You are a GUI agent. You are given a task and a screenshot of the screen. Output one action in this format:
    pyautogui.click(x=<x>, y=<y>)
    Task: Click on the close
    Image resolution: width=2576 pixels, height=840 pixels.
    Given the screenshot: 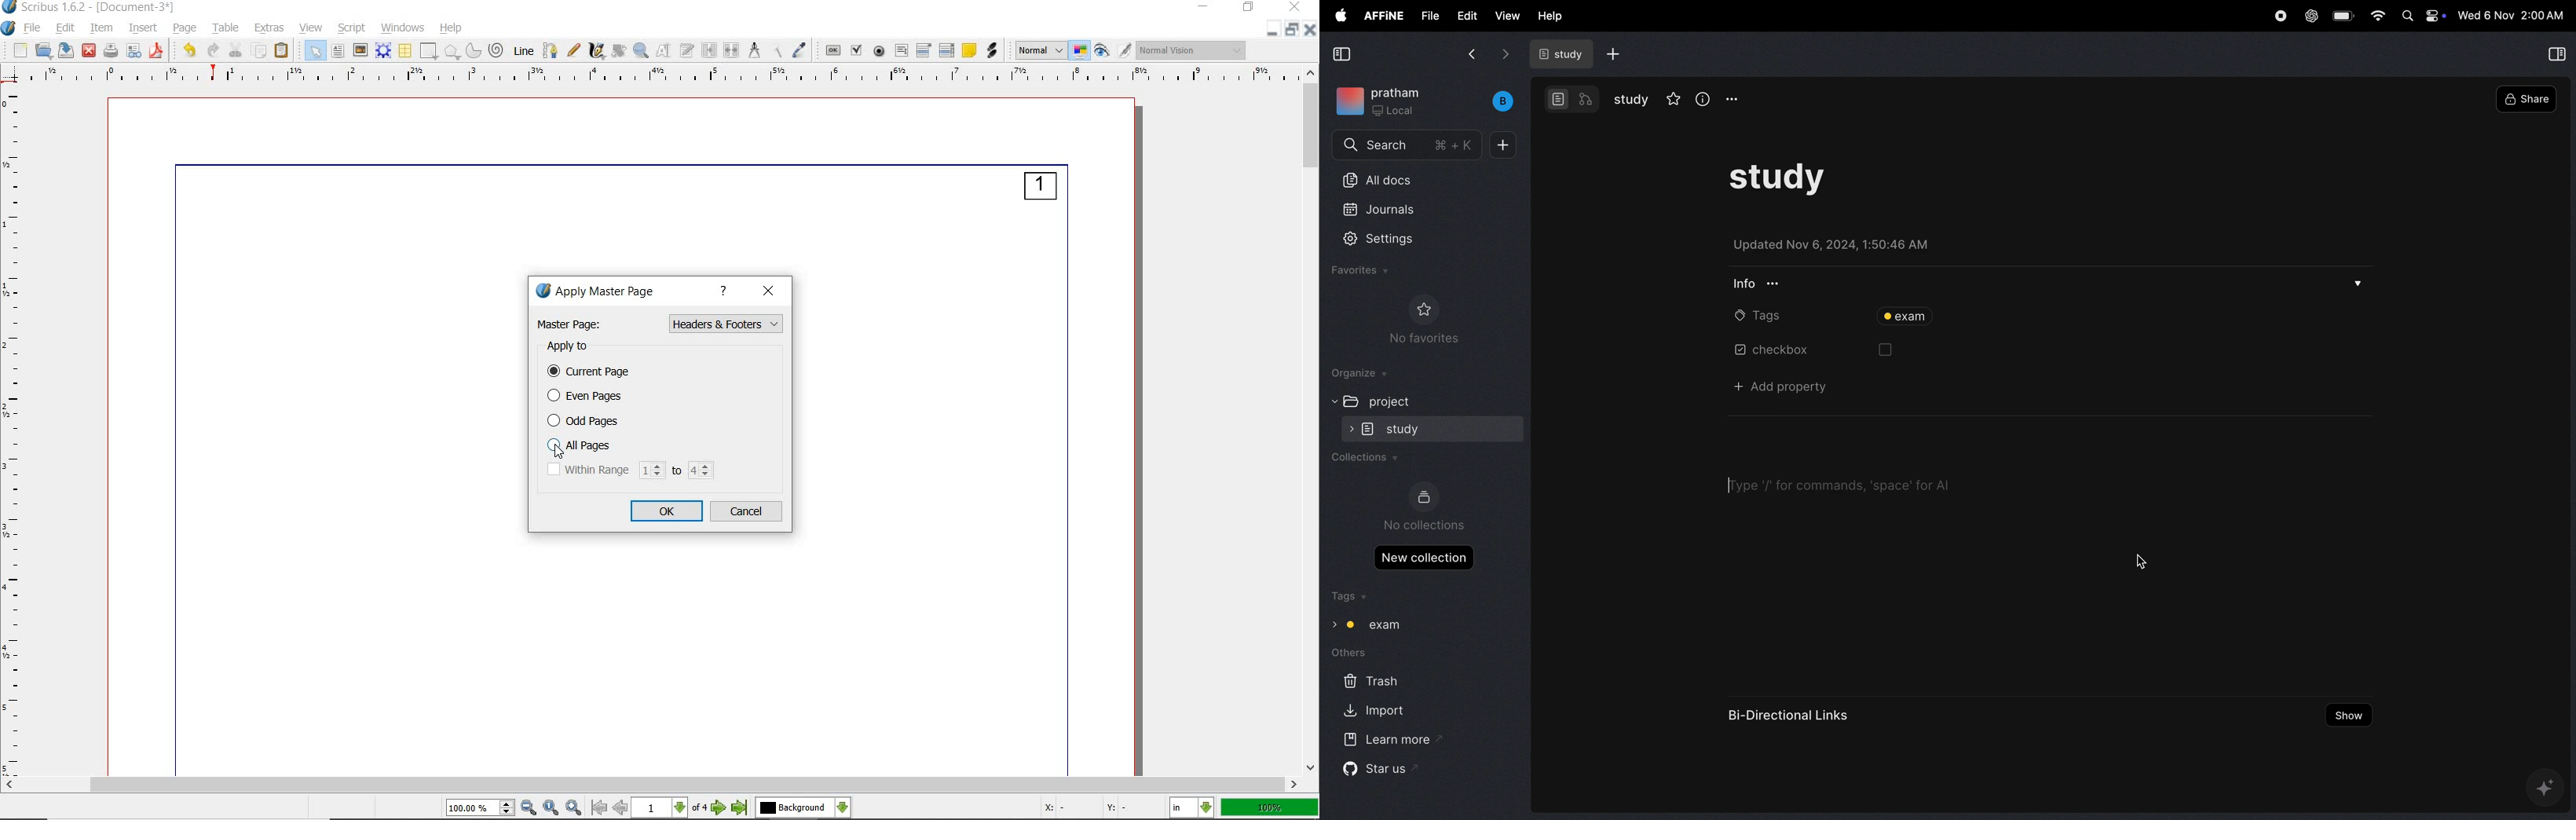 What is the action you would take?
    pyautogui.click(x=769, y=292)
    